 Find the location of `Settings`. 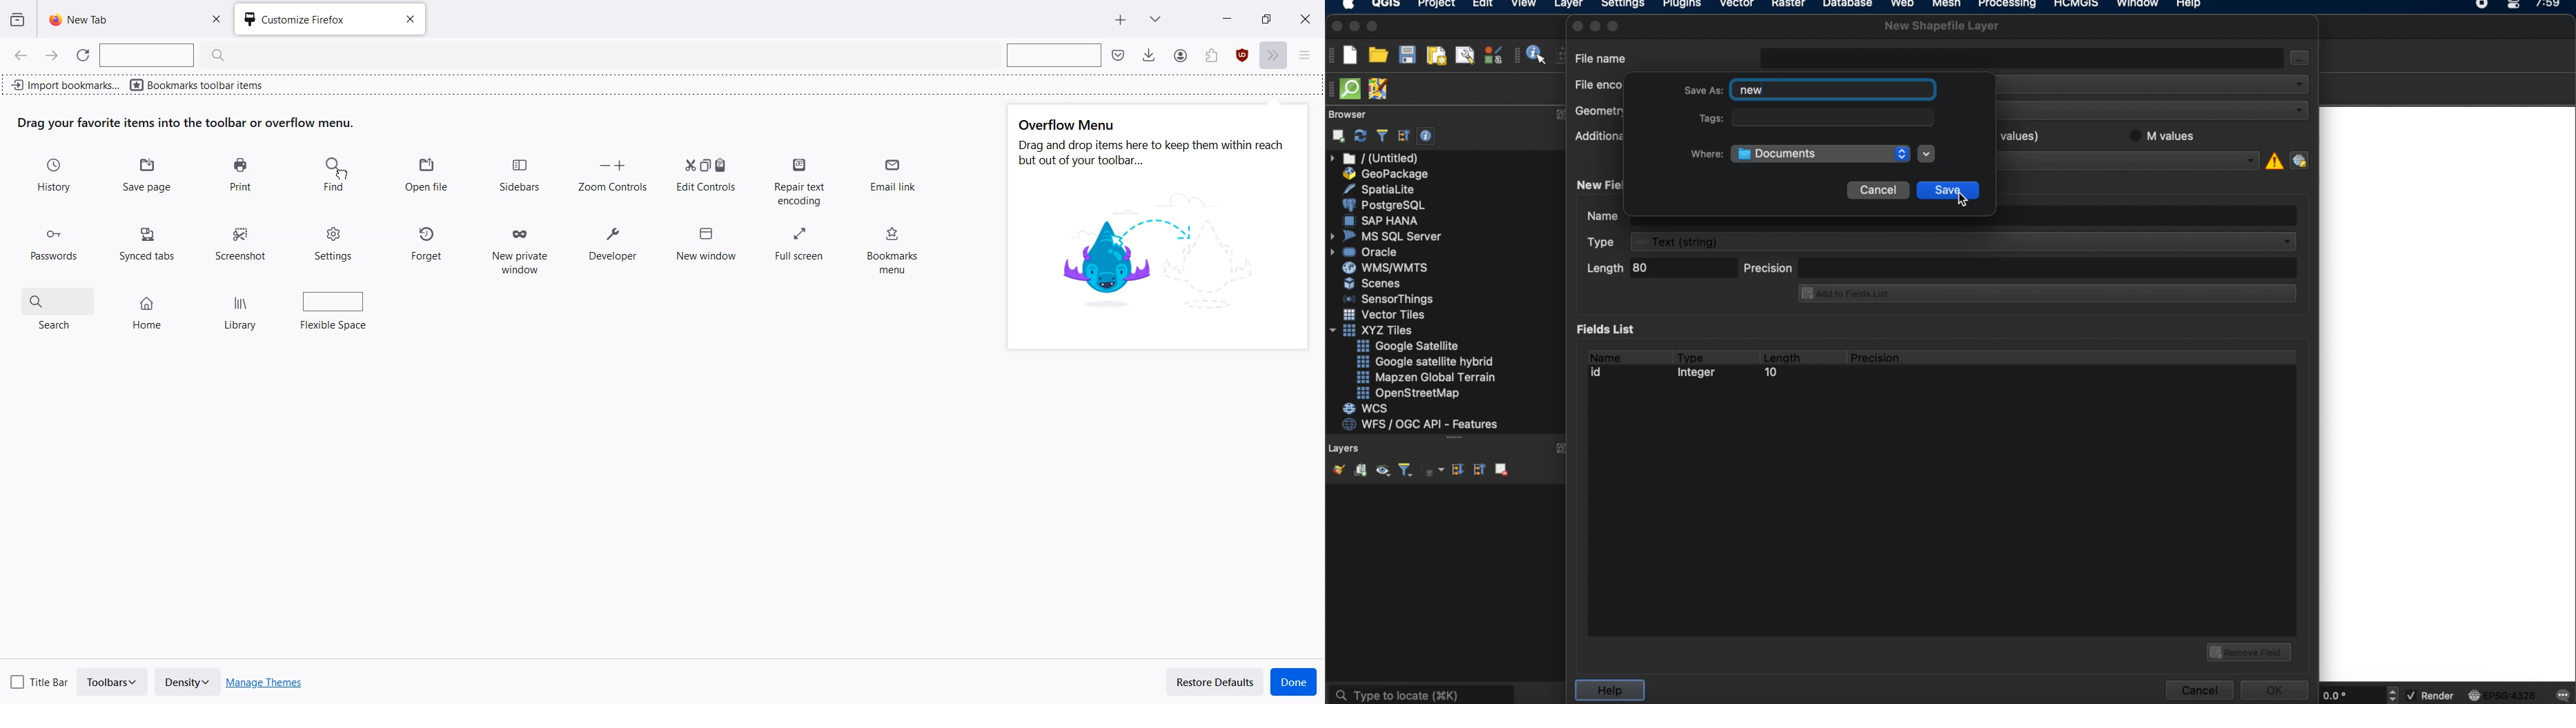

Settings is located at coordinates (335, 241).